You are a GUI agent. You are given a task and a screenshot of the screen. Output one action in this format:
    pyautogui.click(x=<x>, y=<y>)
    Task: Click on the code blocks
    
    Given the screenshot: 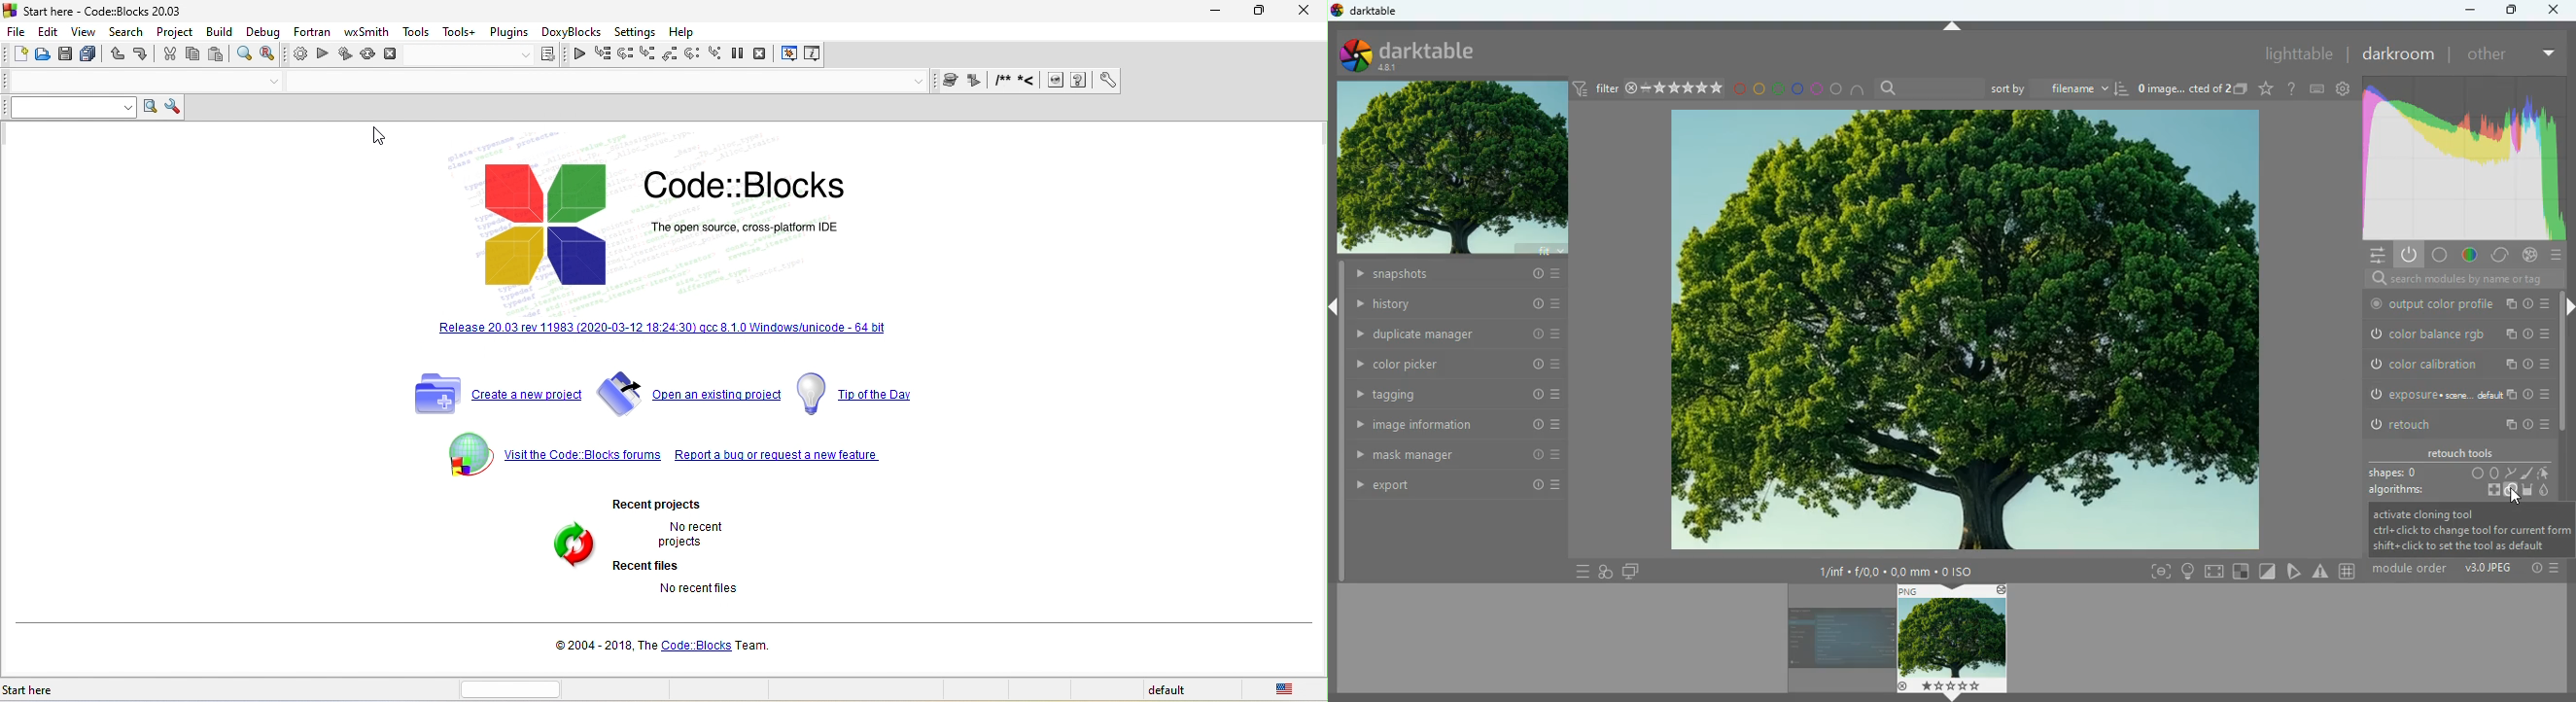 What is the action you would take?
    pyautogui.click(x=545, y=224)
    